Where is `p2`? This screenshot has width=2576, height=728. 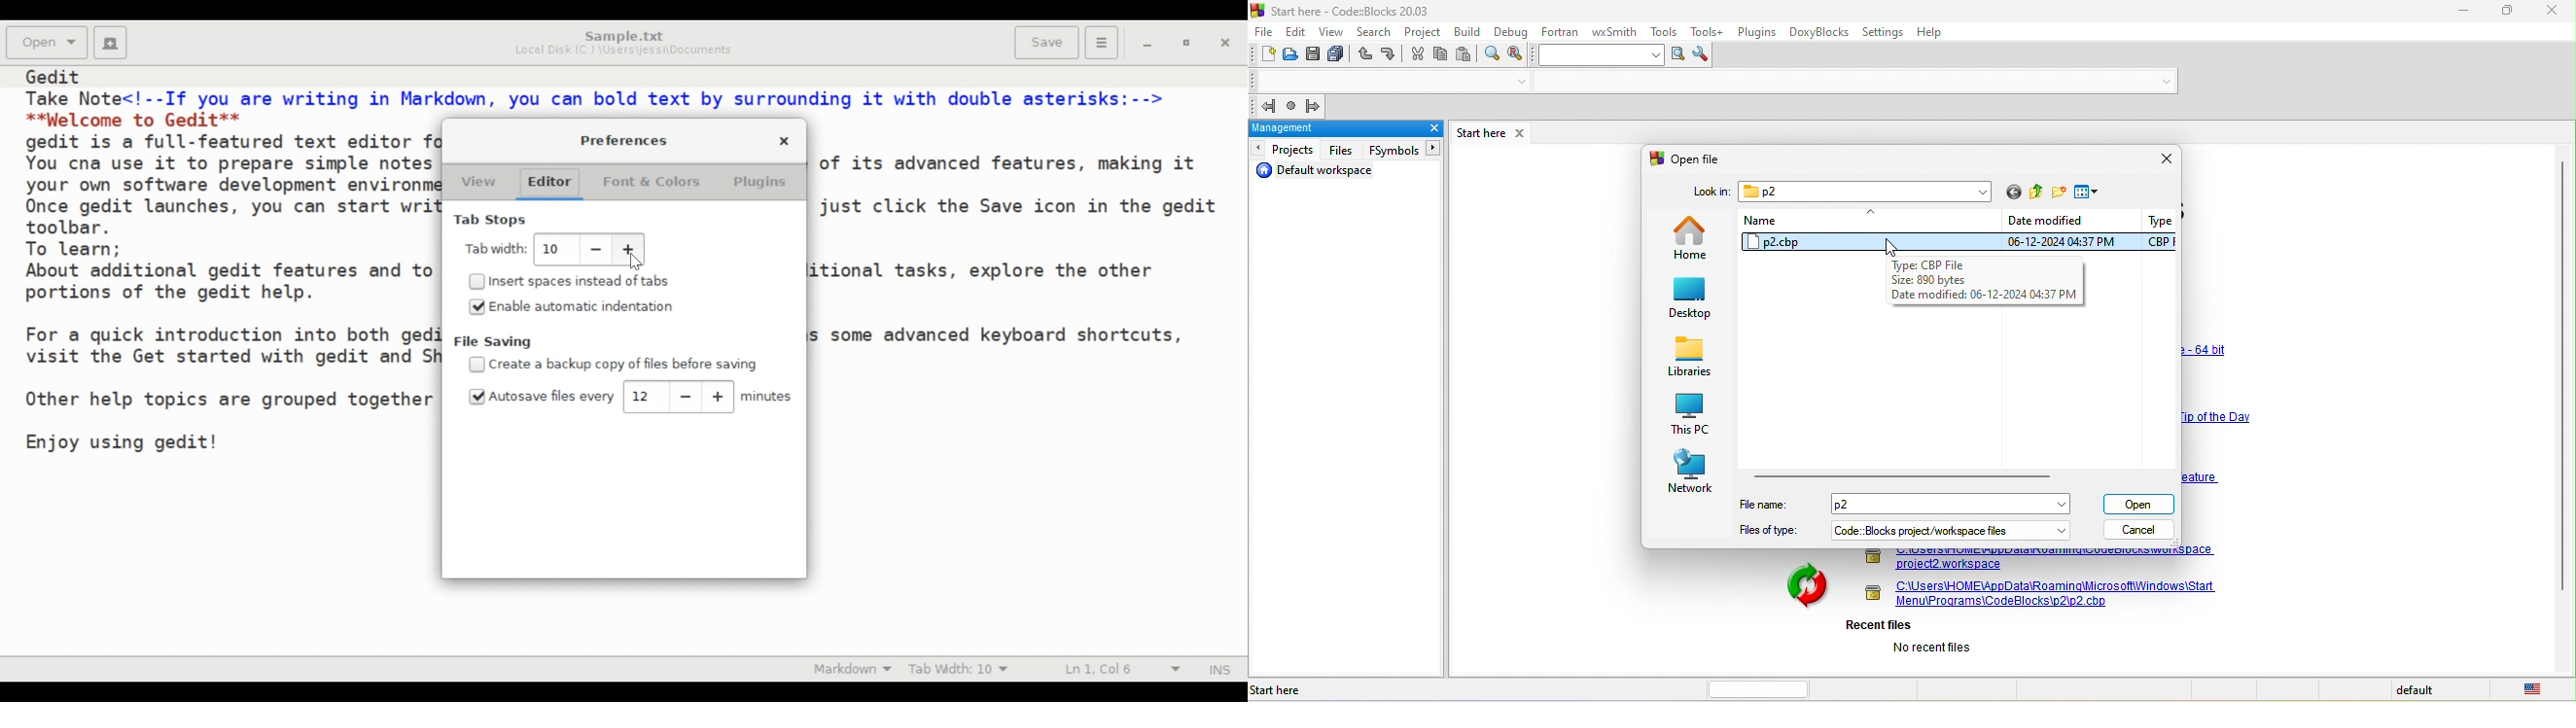 p2 is located at coordinates (1866, 193).